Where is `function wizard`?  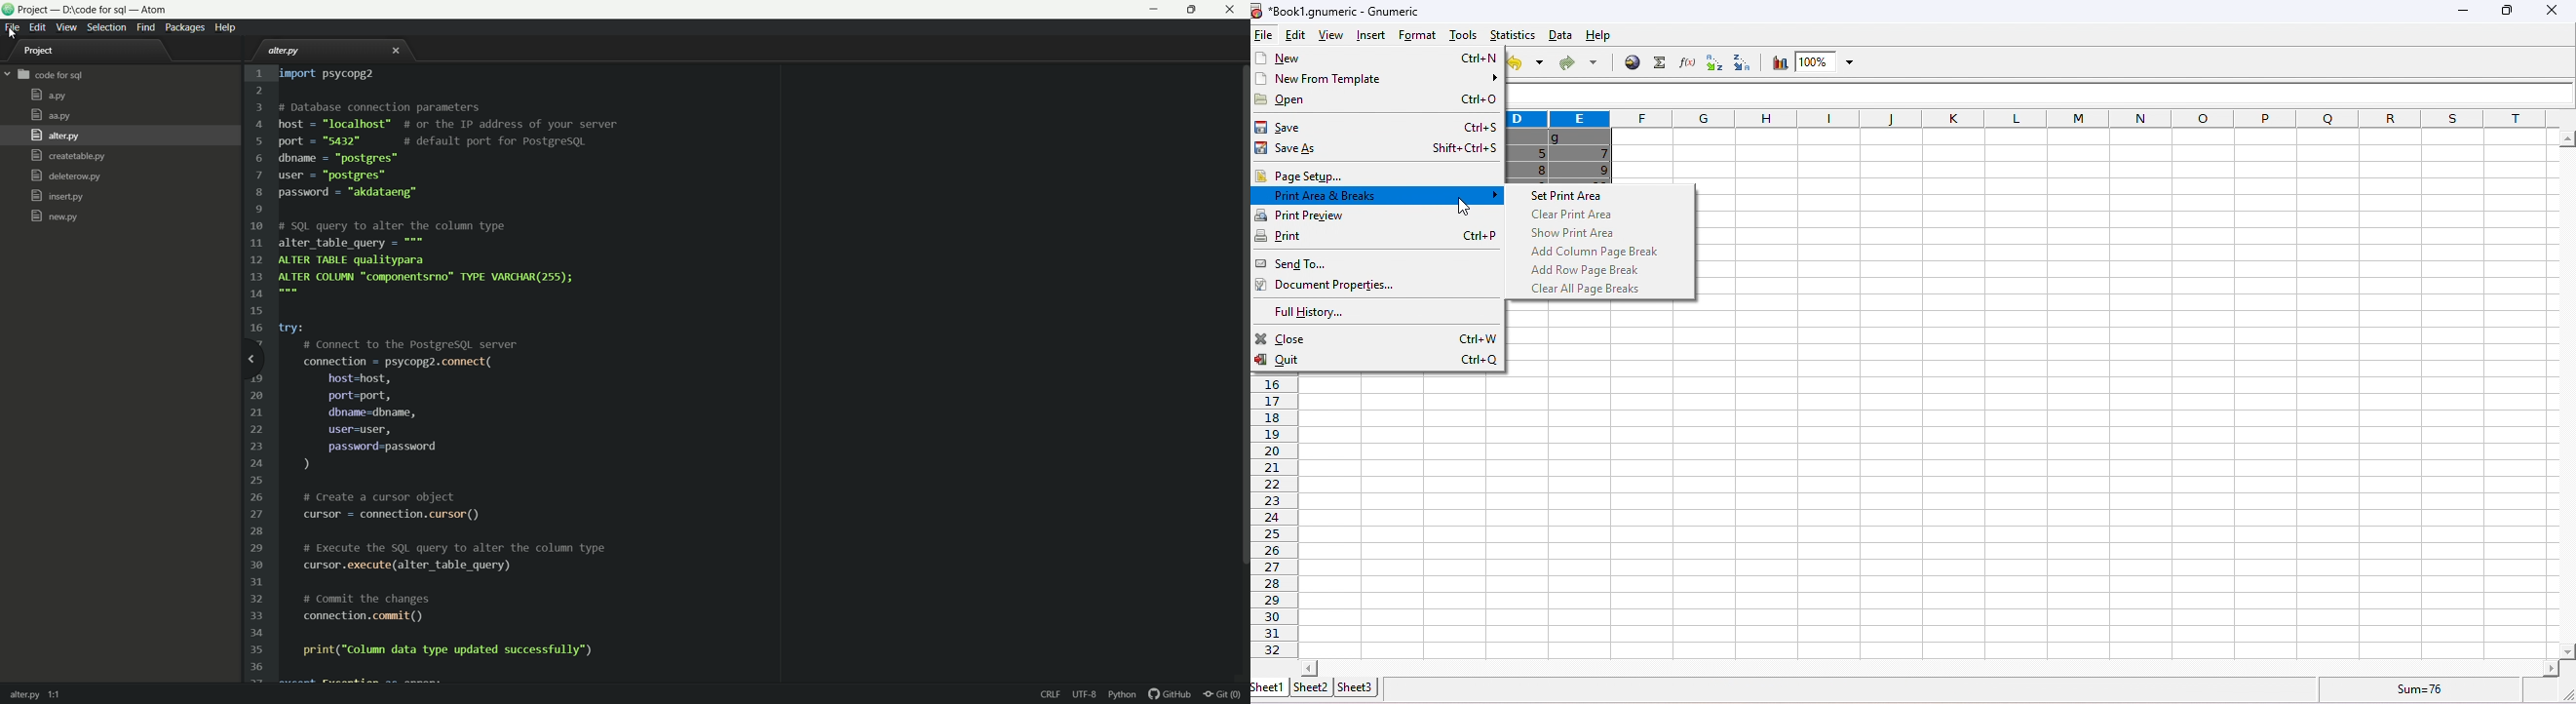
function wizard is located at coordinates (1684, 62).